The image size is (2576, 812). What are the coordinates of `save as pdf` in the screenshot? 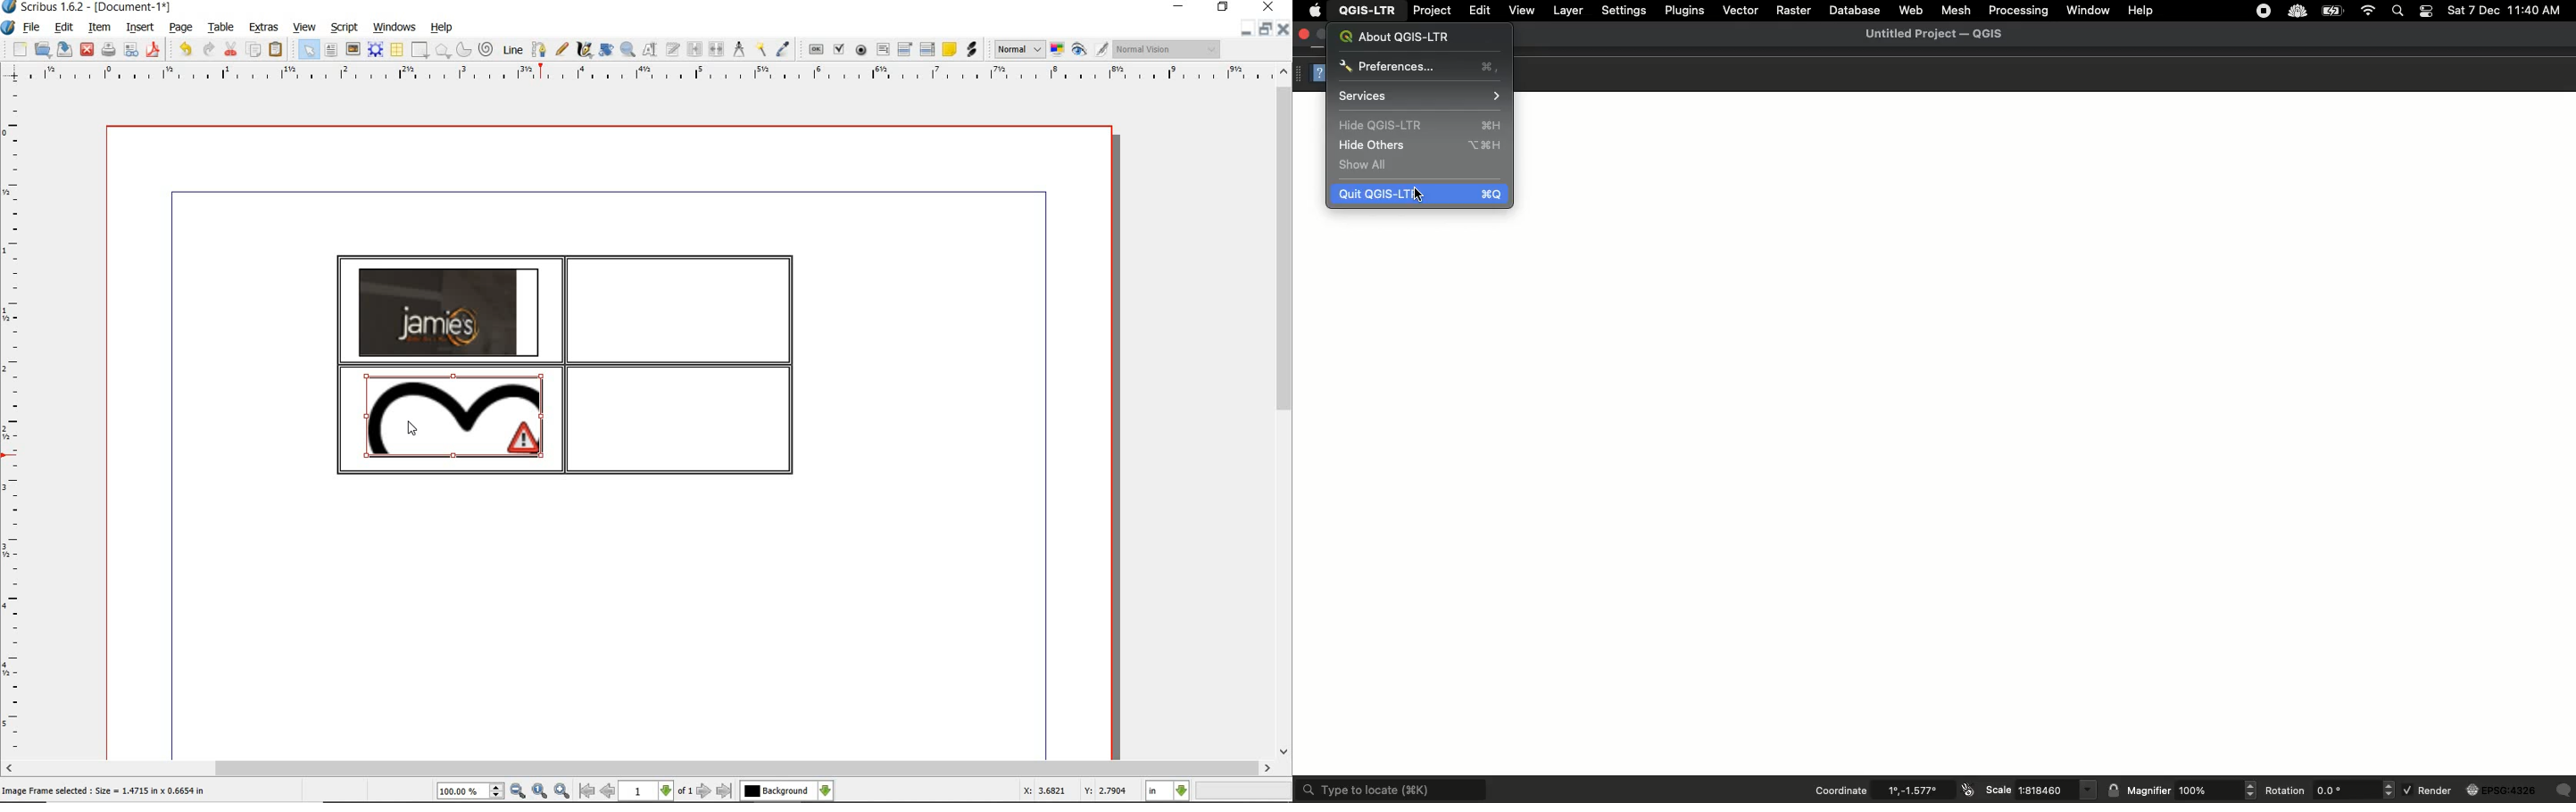 It's located at (152, 49).